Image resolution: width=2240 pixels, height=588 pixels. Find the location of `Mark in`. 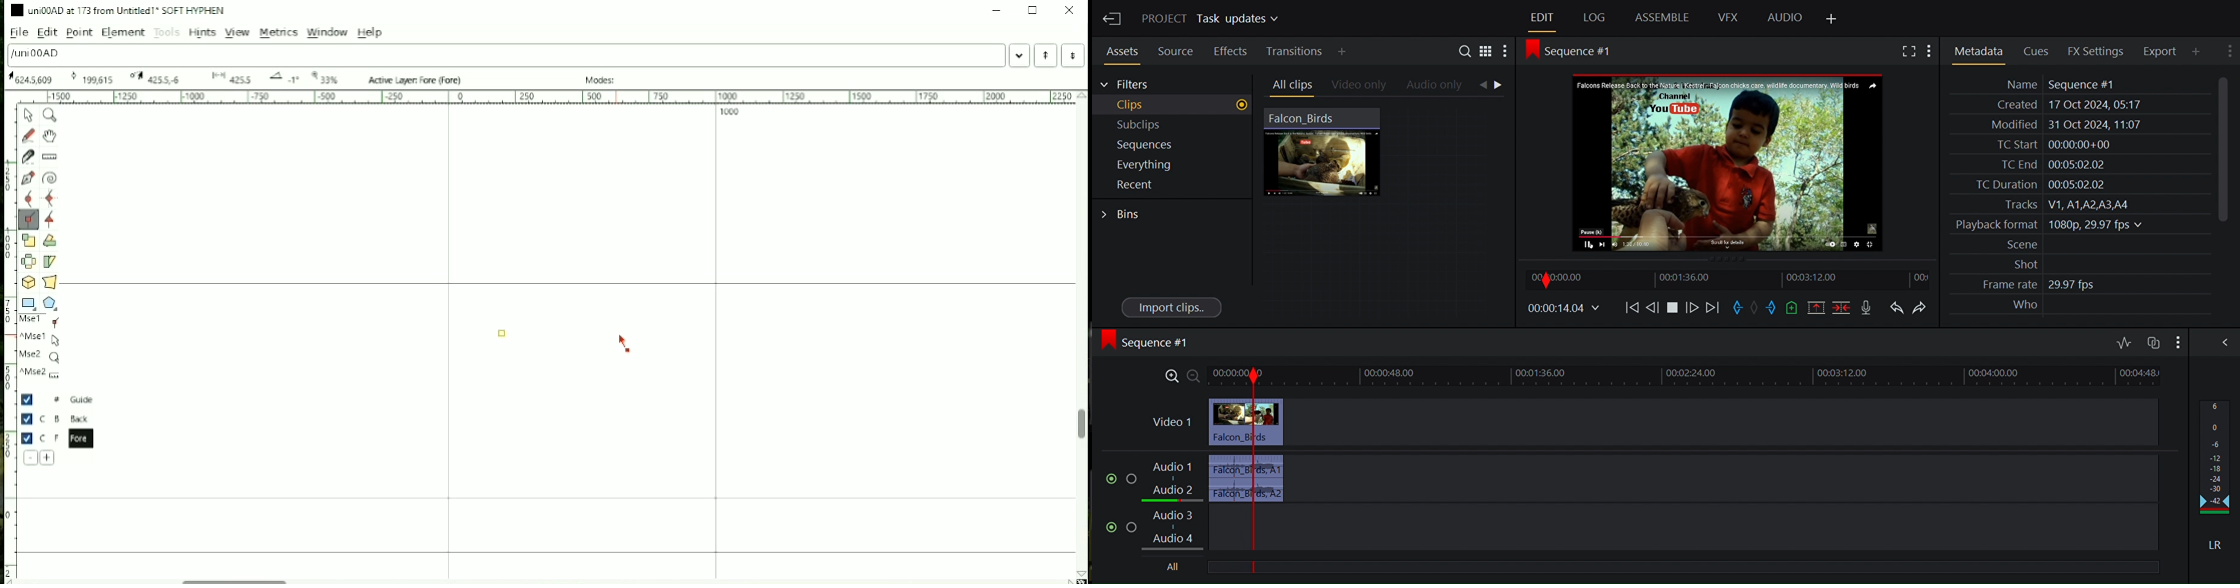

Mark in is located at coordinates (1736, 308).